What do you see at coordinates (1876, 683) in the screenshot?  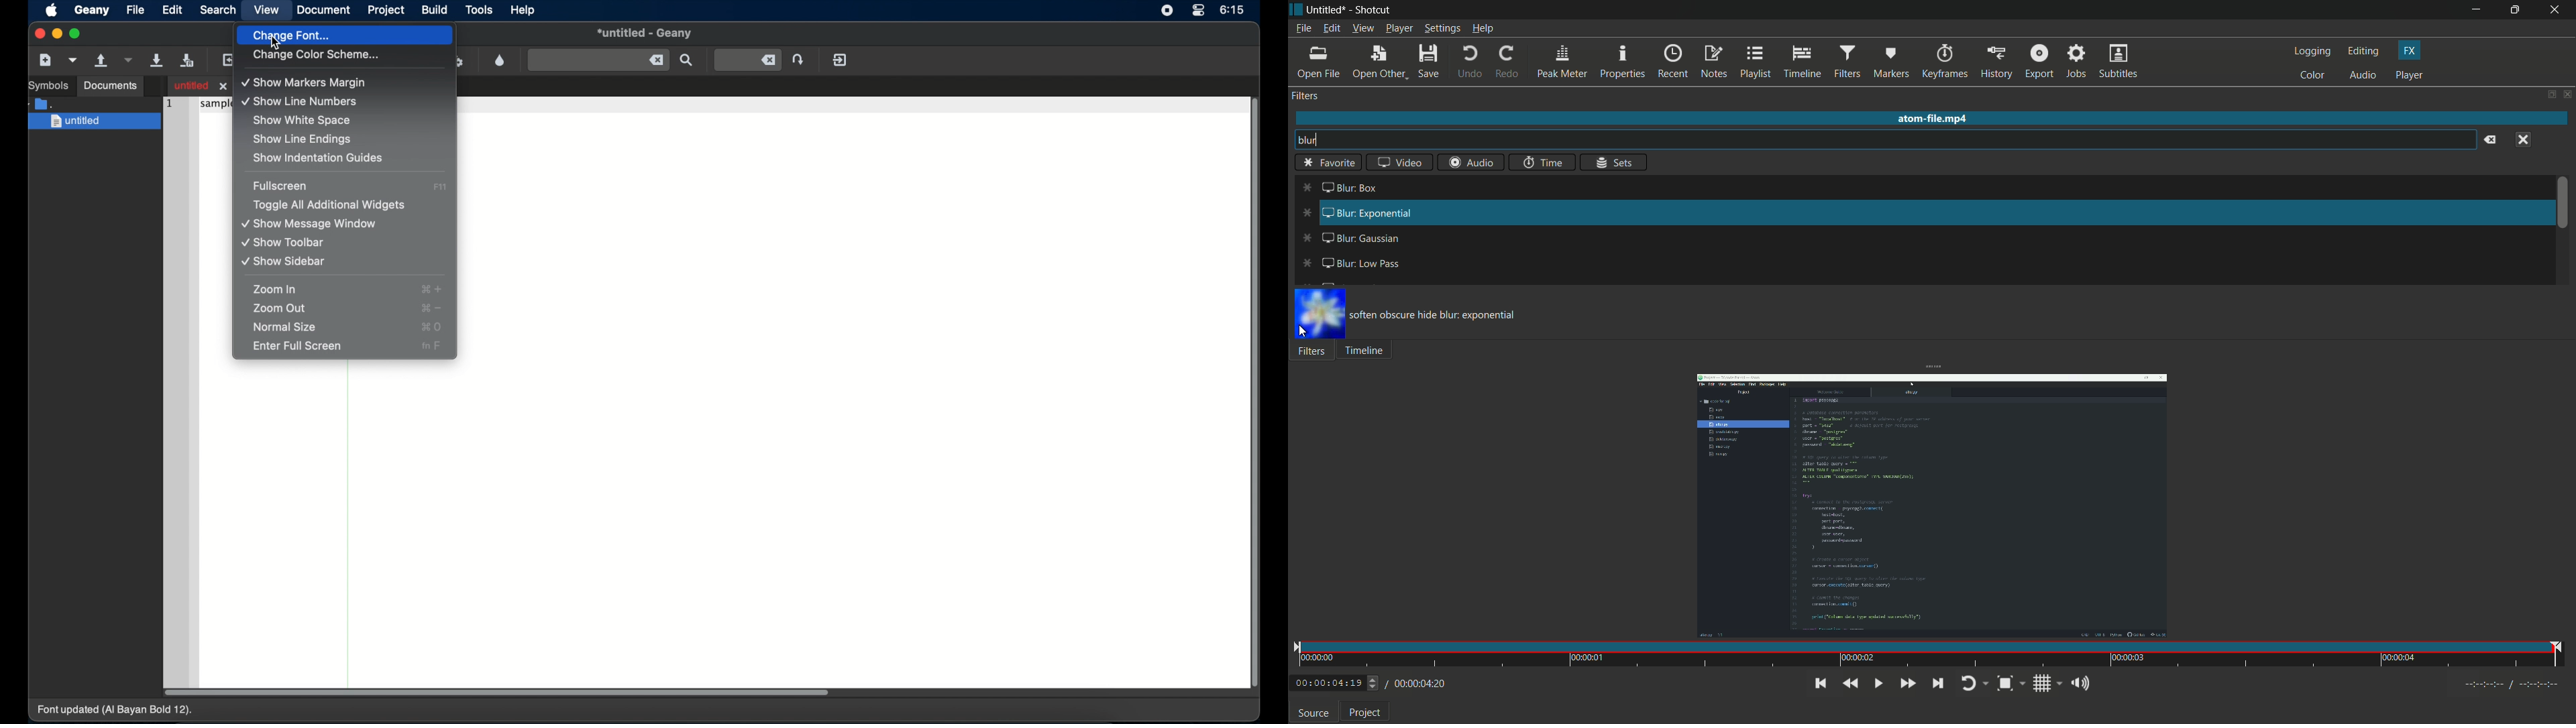 I see `toggle play` at bounding box center [1876, 683].